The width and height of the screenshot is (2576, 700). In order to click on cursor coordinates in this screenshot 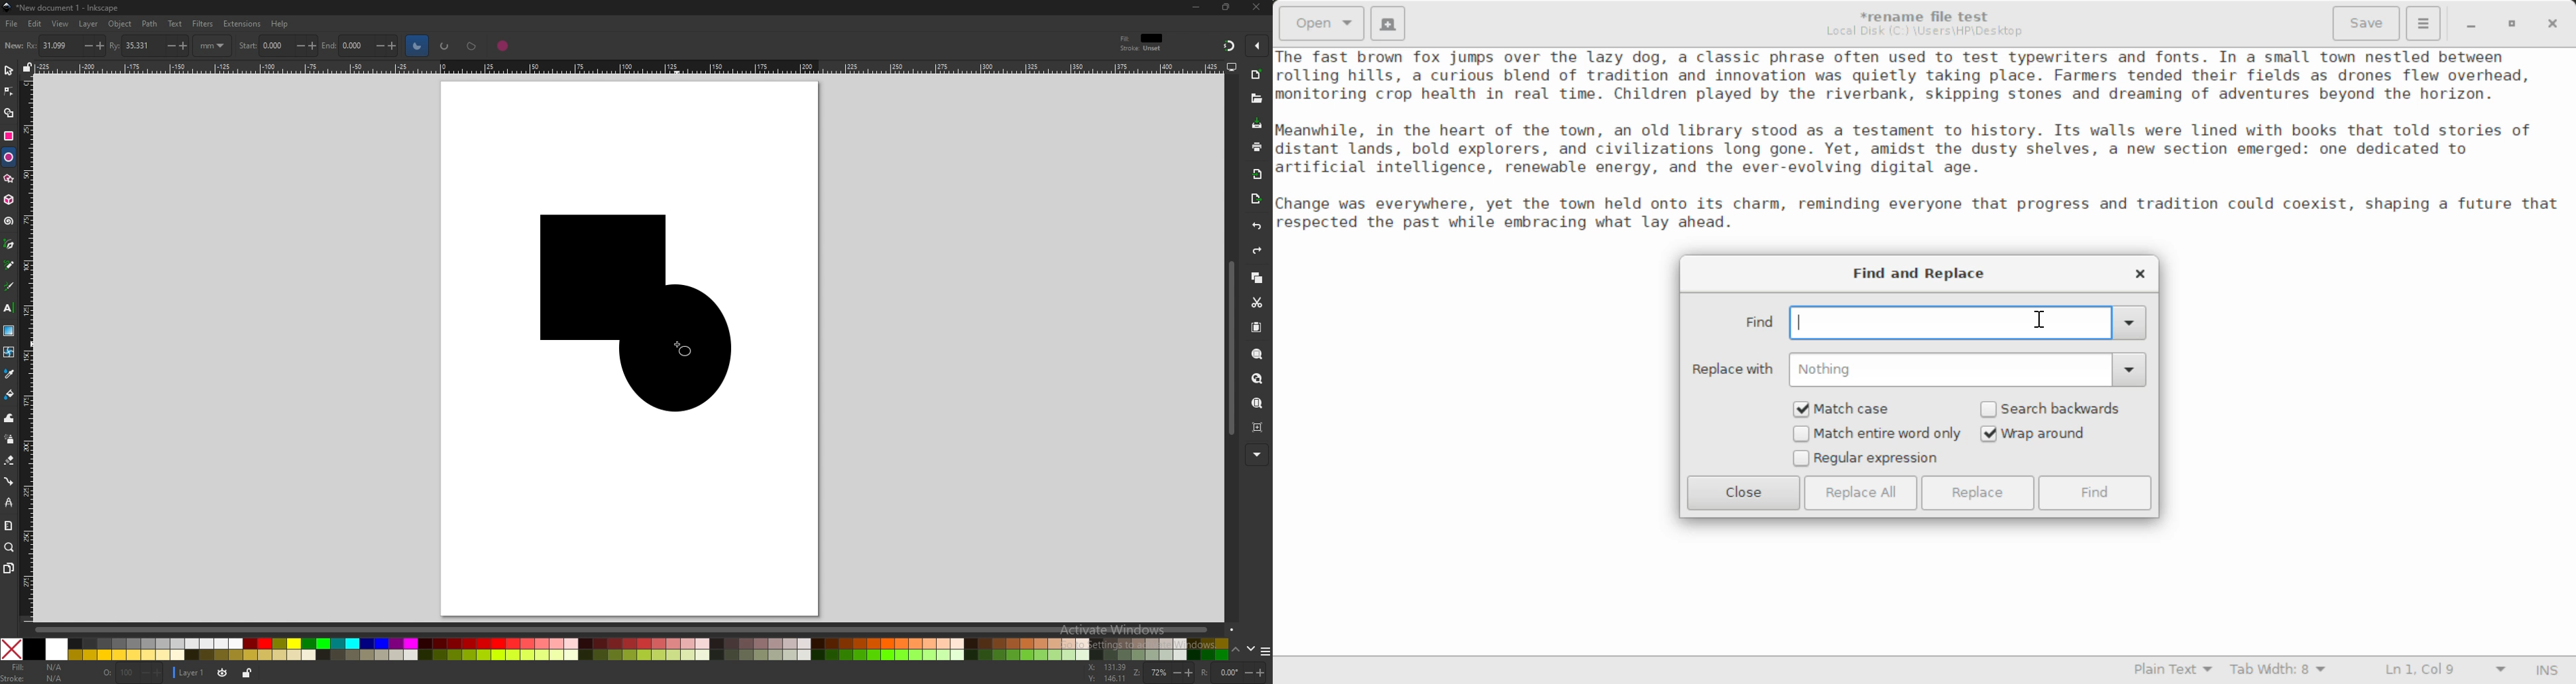, I will do `click(1107, 673)`.